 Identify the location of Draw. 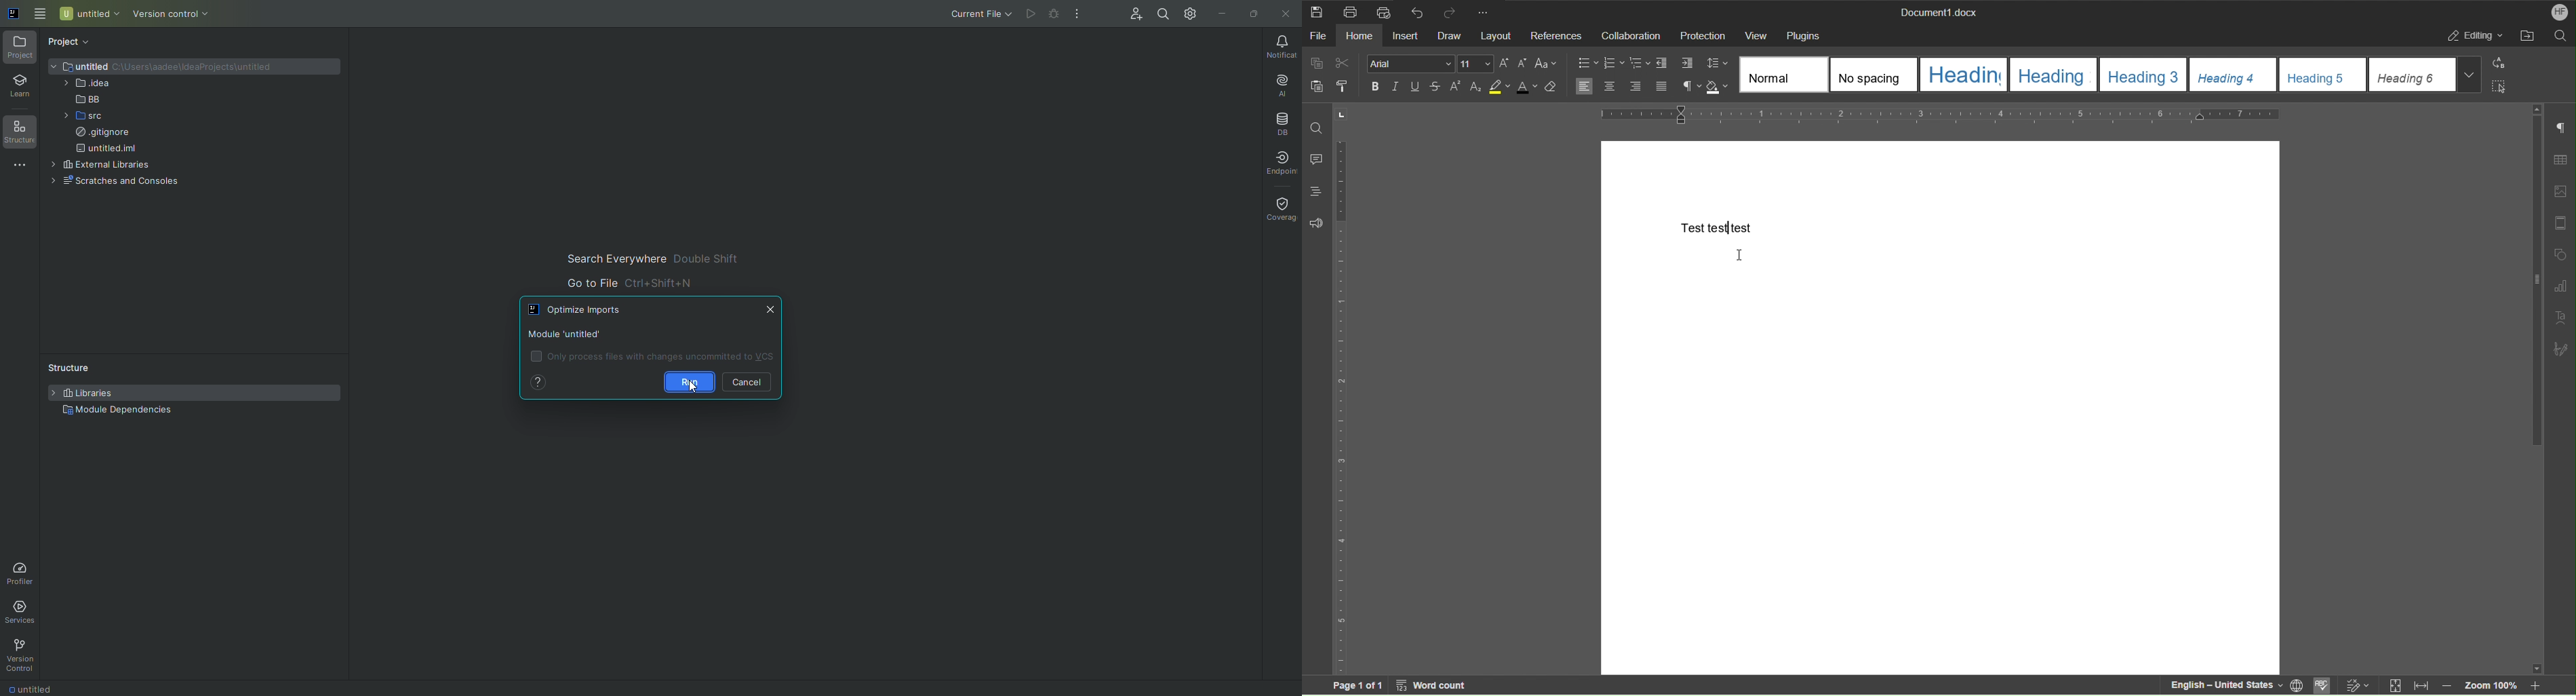
(1454, 36).